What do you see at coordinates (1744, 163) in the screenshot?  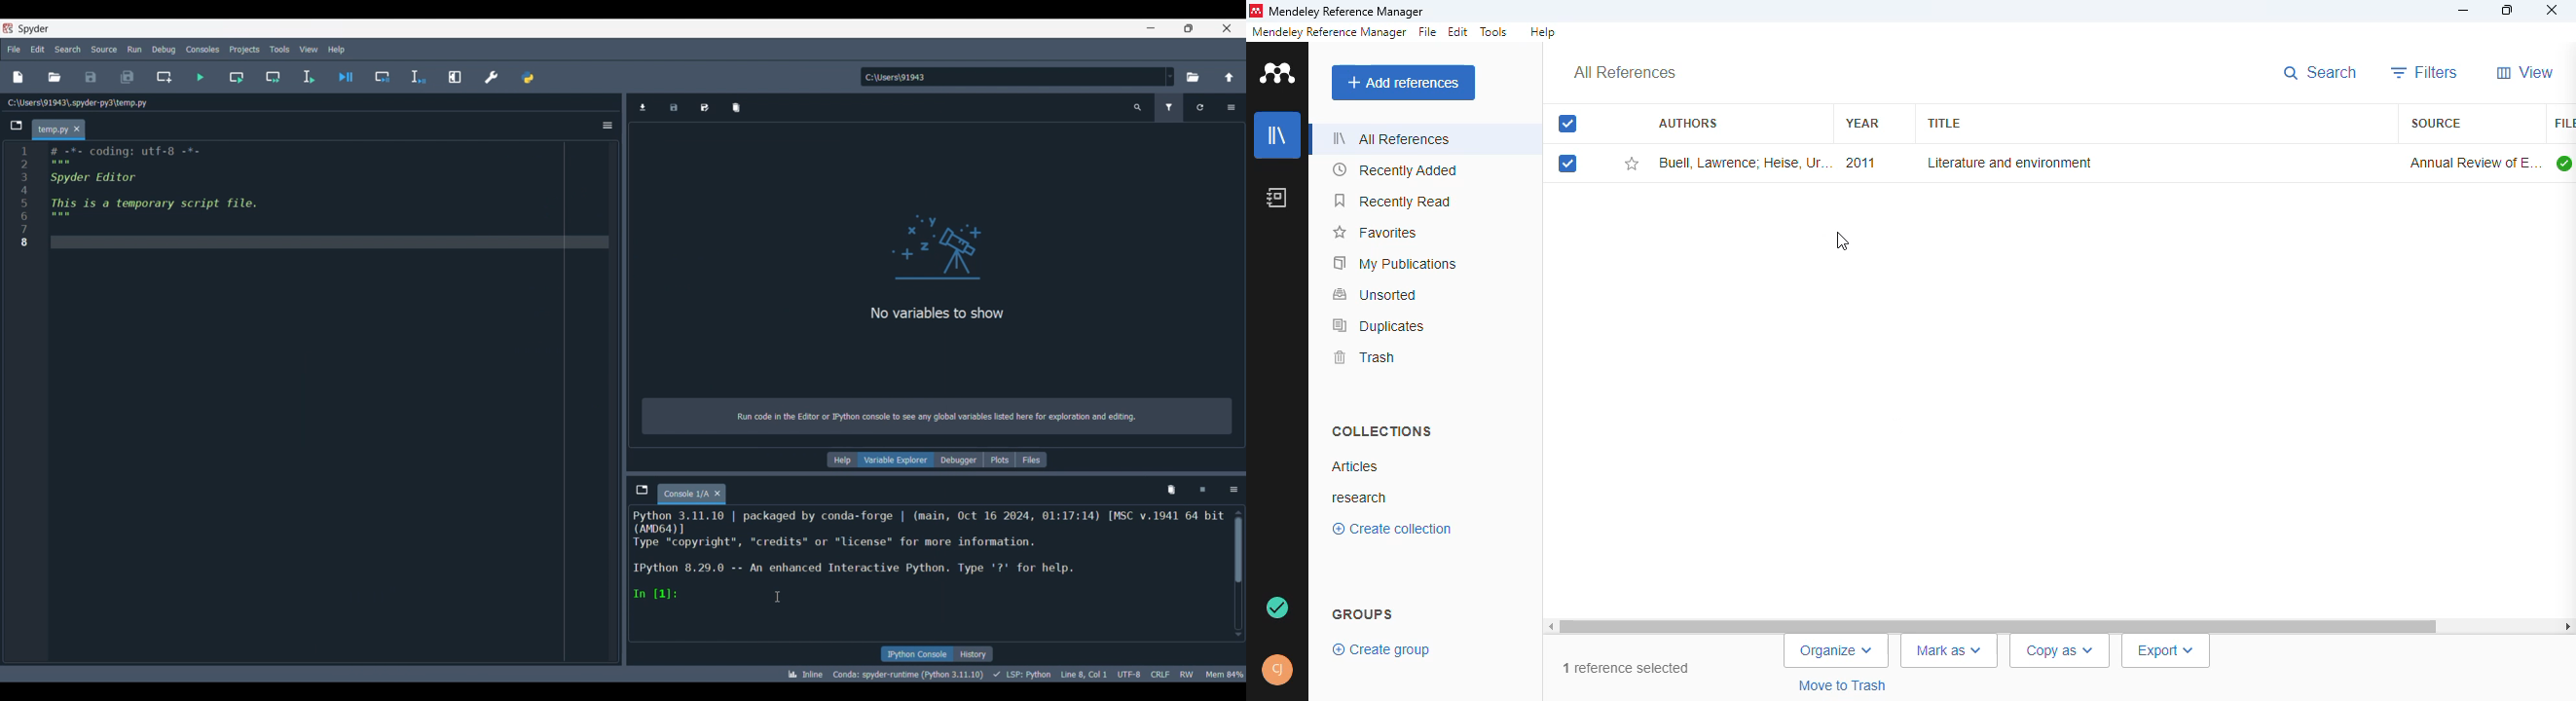 I see `Buell Lawrence; Heise U, ThornberK` at bounding box center [1744, 163].